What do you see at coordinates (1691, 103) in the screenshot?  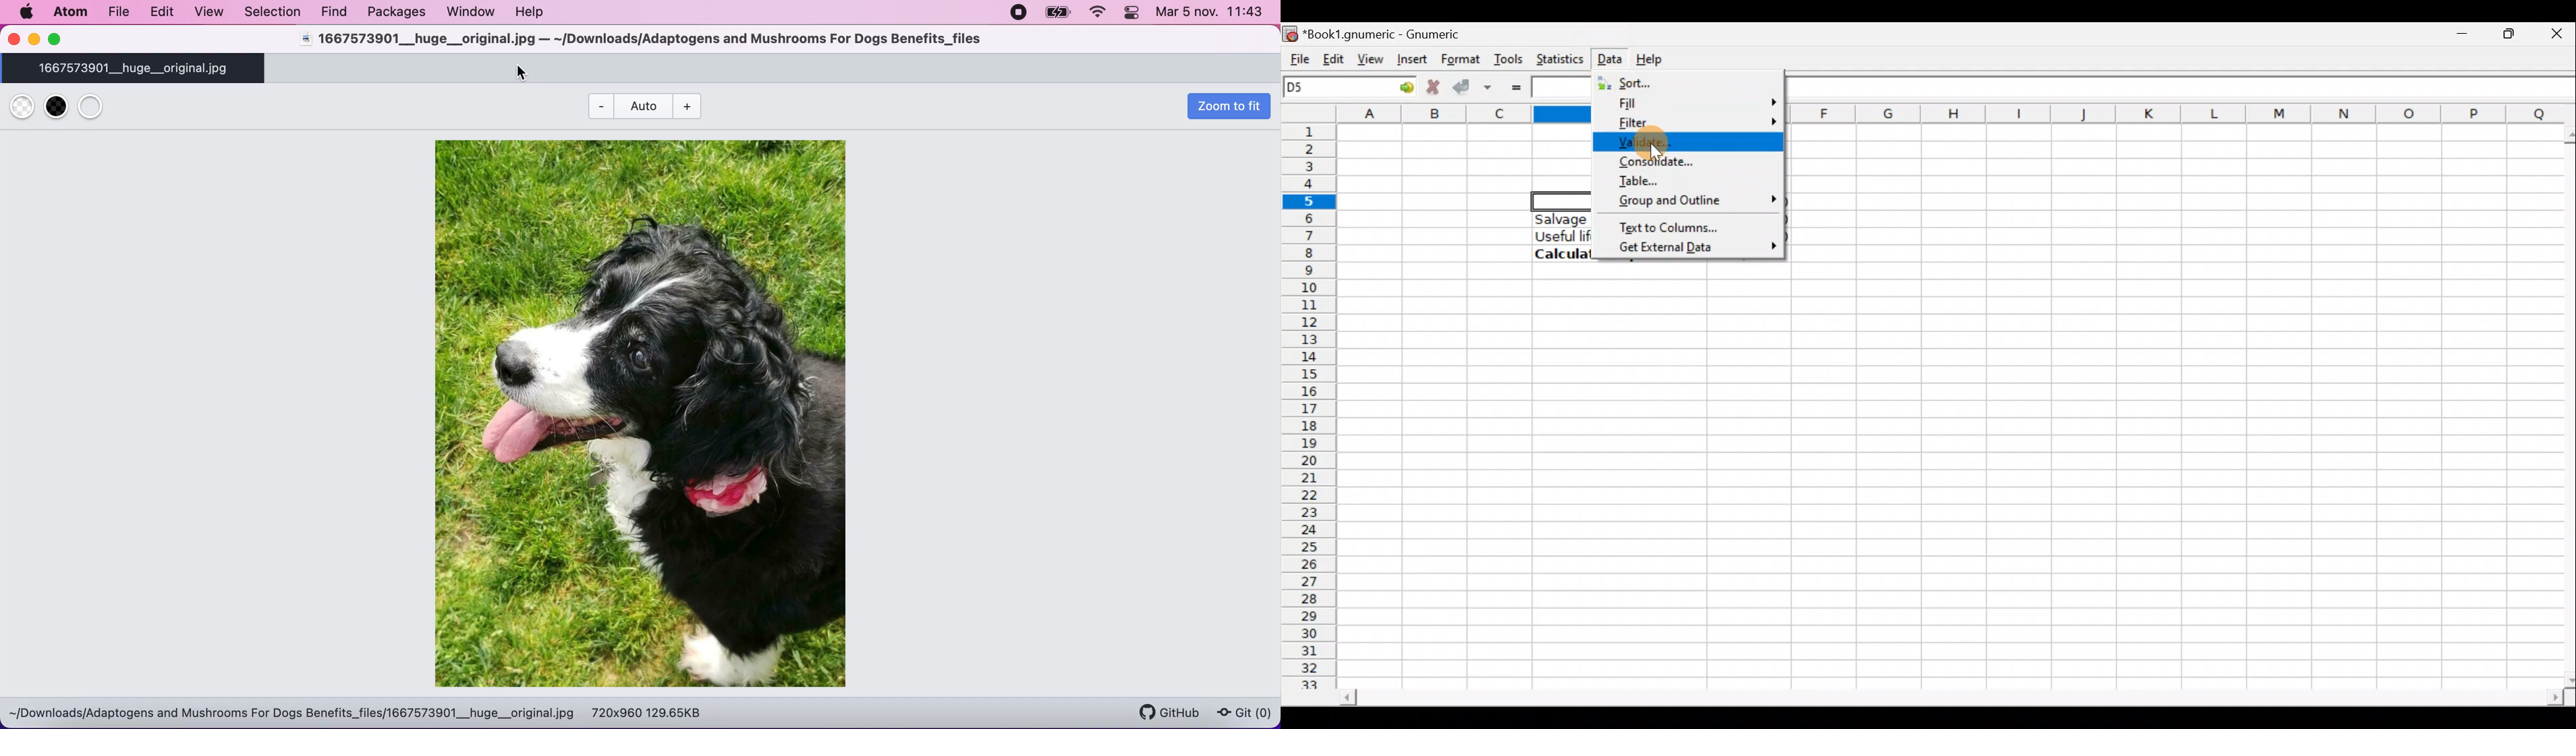 I see `Fill` at bounding box center [1691, 103].